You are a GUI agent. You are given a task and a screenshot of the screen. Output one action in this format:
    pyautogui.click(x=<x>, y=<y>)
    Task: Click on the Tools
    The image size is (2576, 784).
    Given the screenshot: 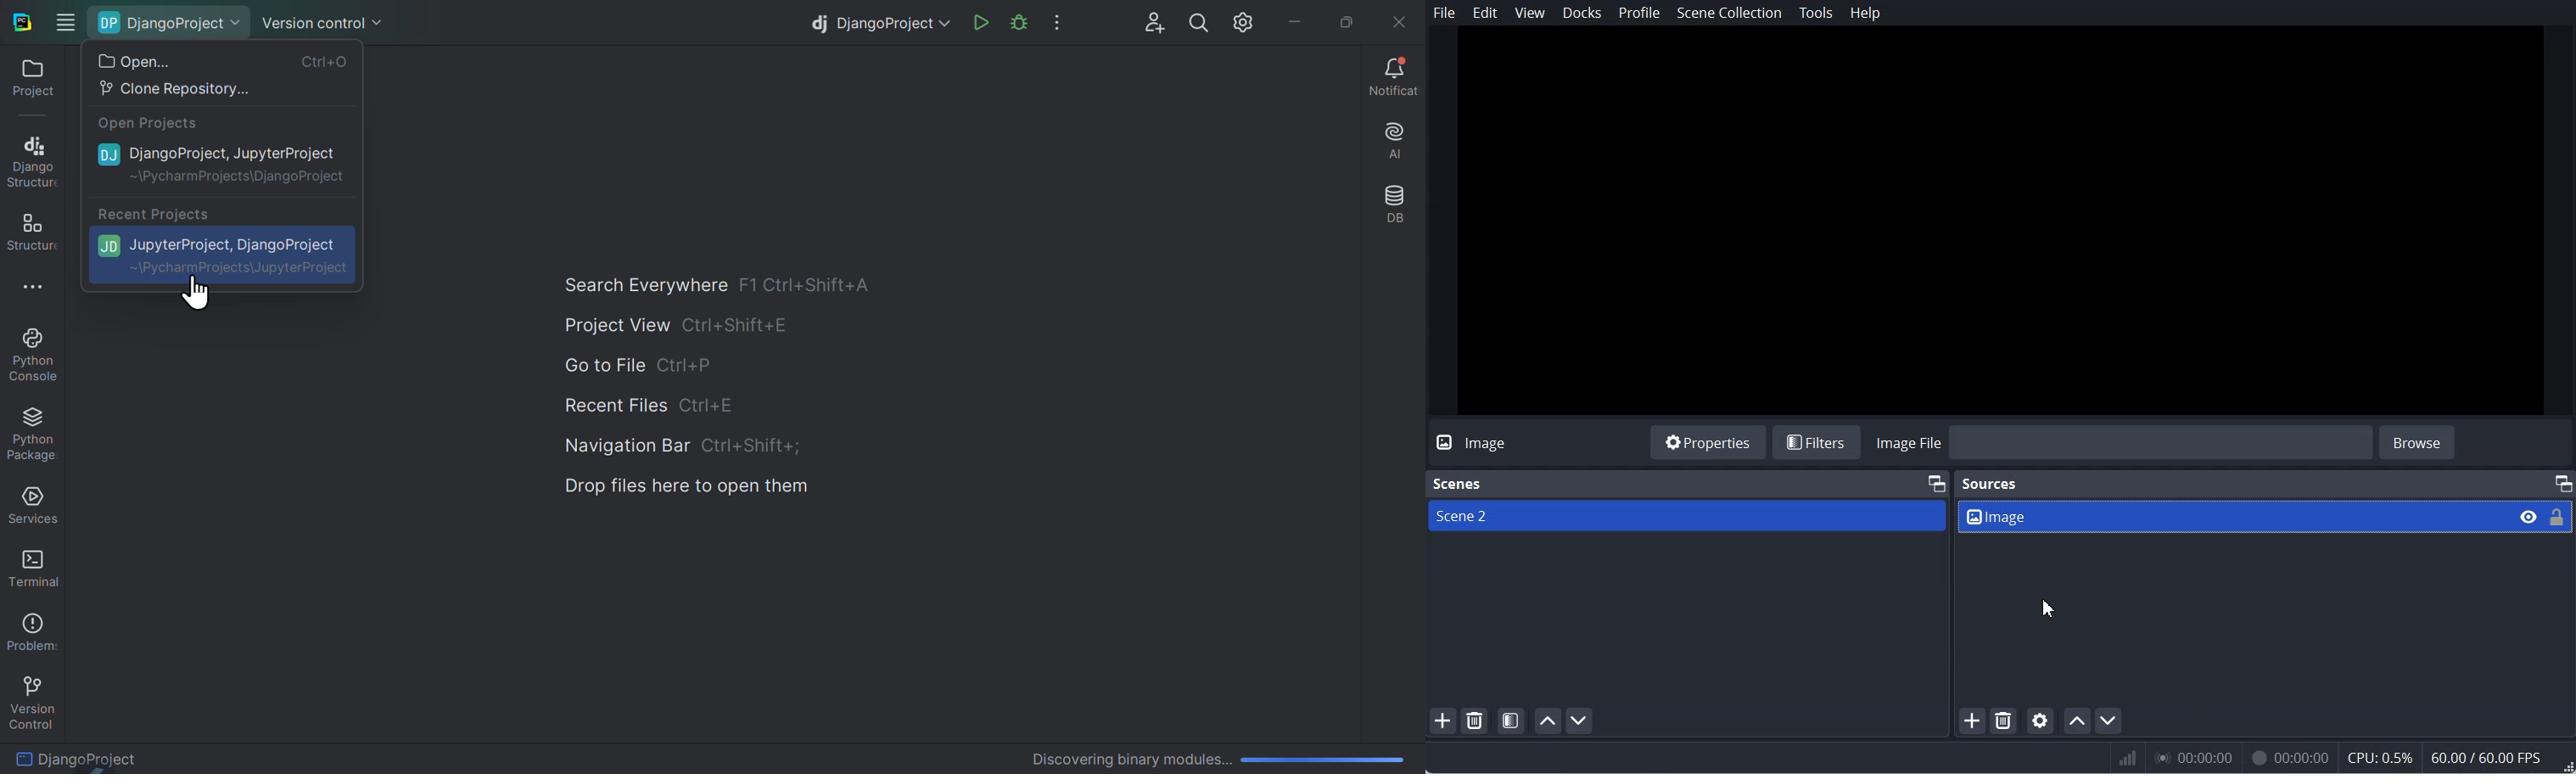 What is the action you would take?
    pyautogui.click(x=1817, y=14)
    